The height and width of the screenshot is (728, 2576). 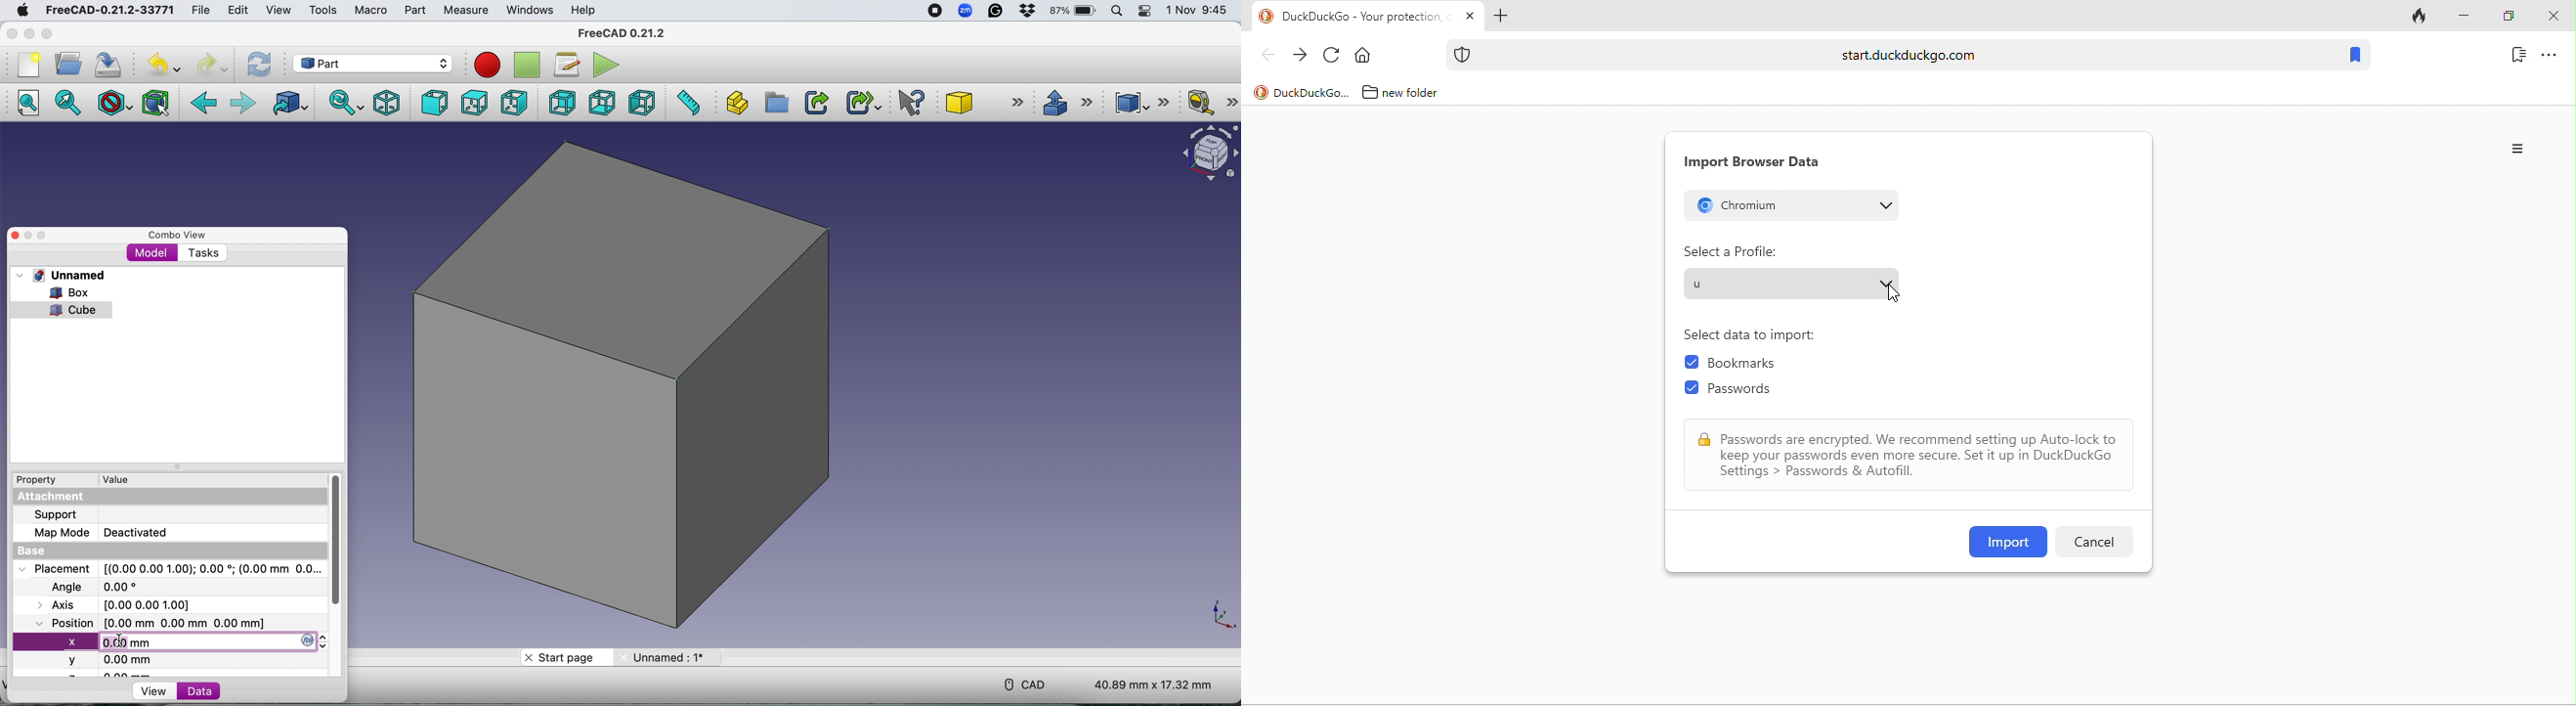 What do you see at coordinates (996, 11) in the screenshot?
I see `Grammarly` at bounding box center [996, 11].